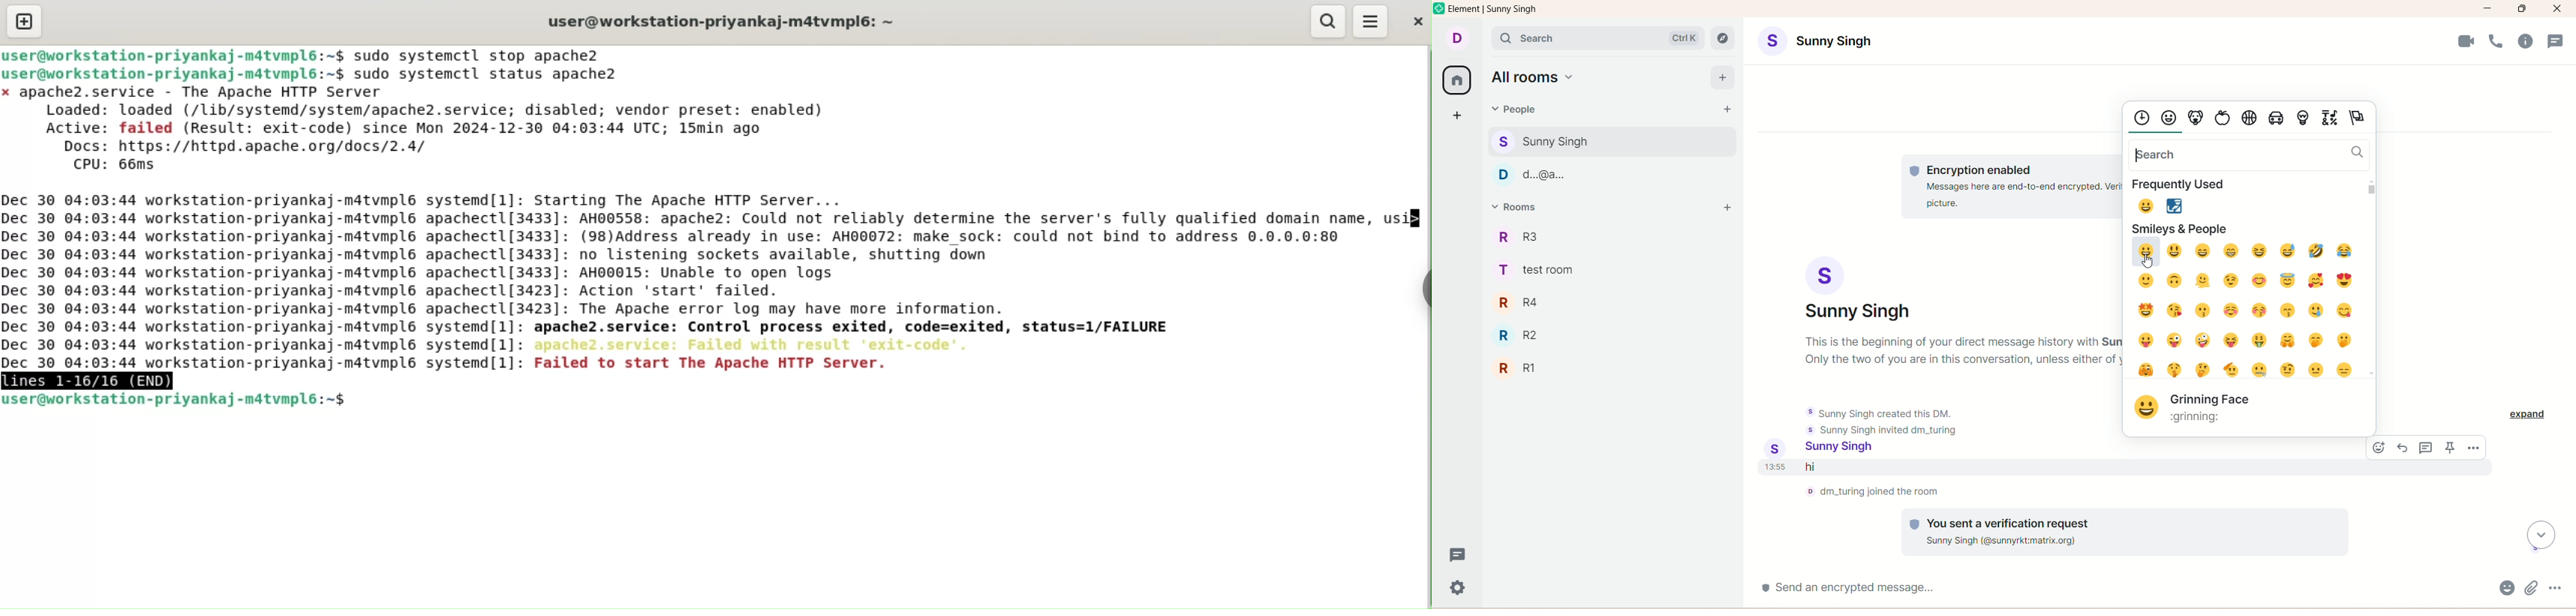  What do you see at coordinates (2288, 340) in the screenshot?
I see `Smiling face with open hands` at bounding box center [2288, 340].